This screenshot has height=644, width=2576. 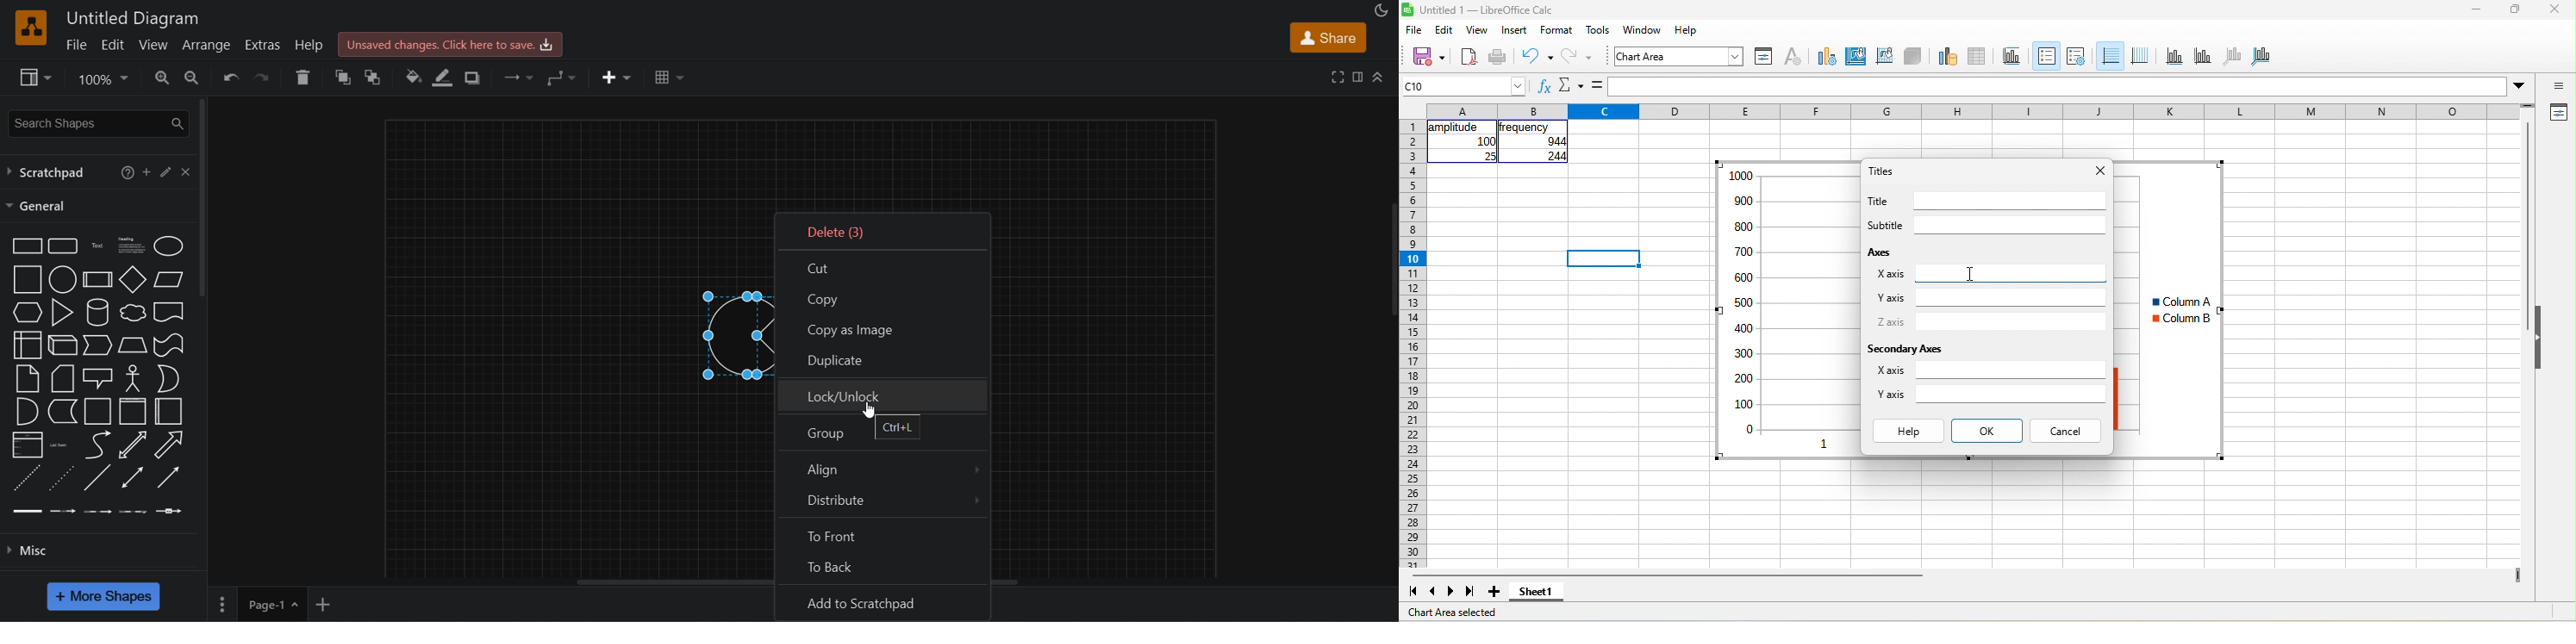 I want to click on Subtitle, so click(x=1886, y=225).